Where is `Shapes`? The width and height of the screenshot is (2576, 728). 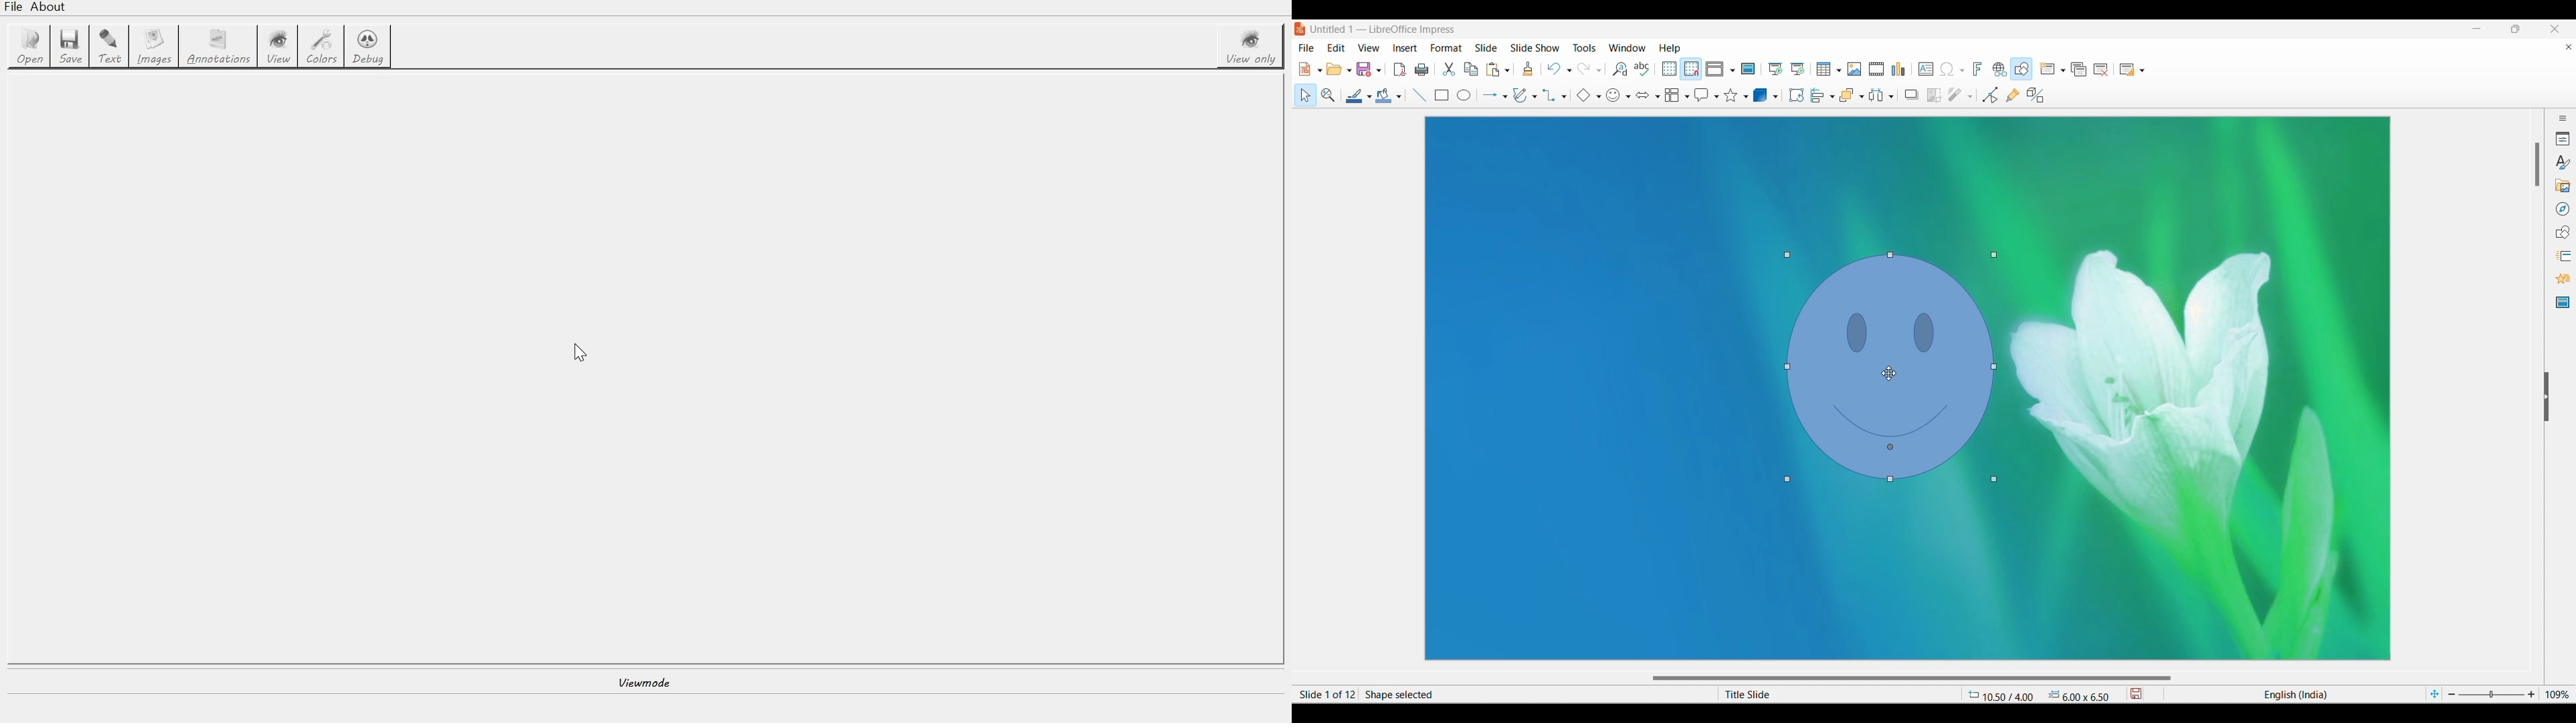 Shapes is located at coordinates (2562, 232).